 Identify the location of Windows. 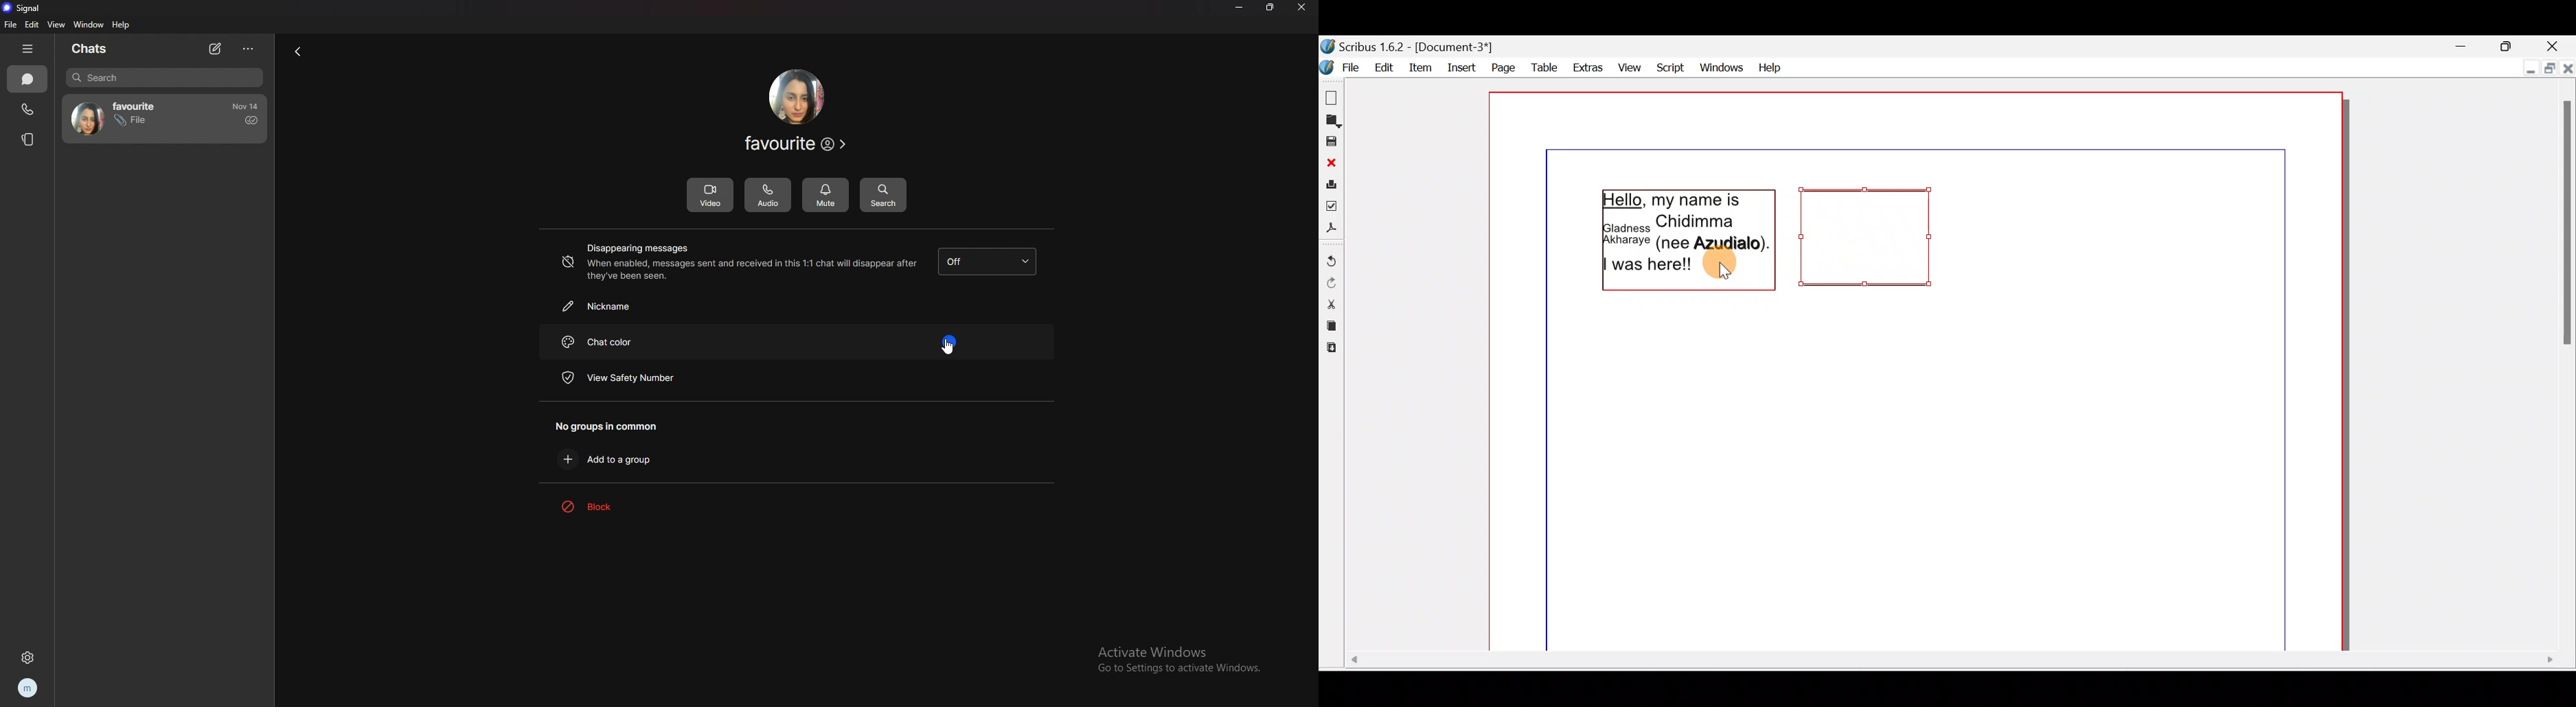
(1722, 66).